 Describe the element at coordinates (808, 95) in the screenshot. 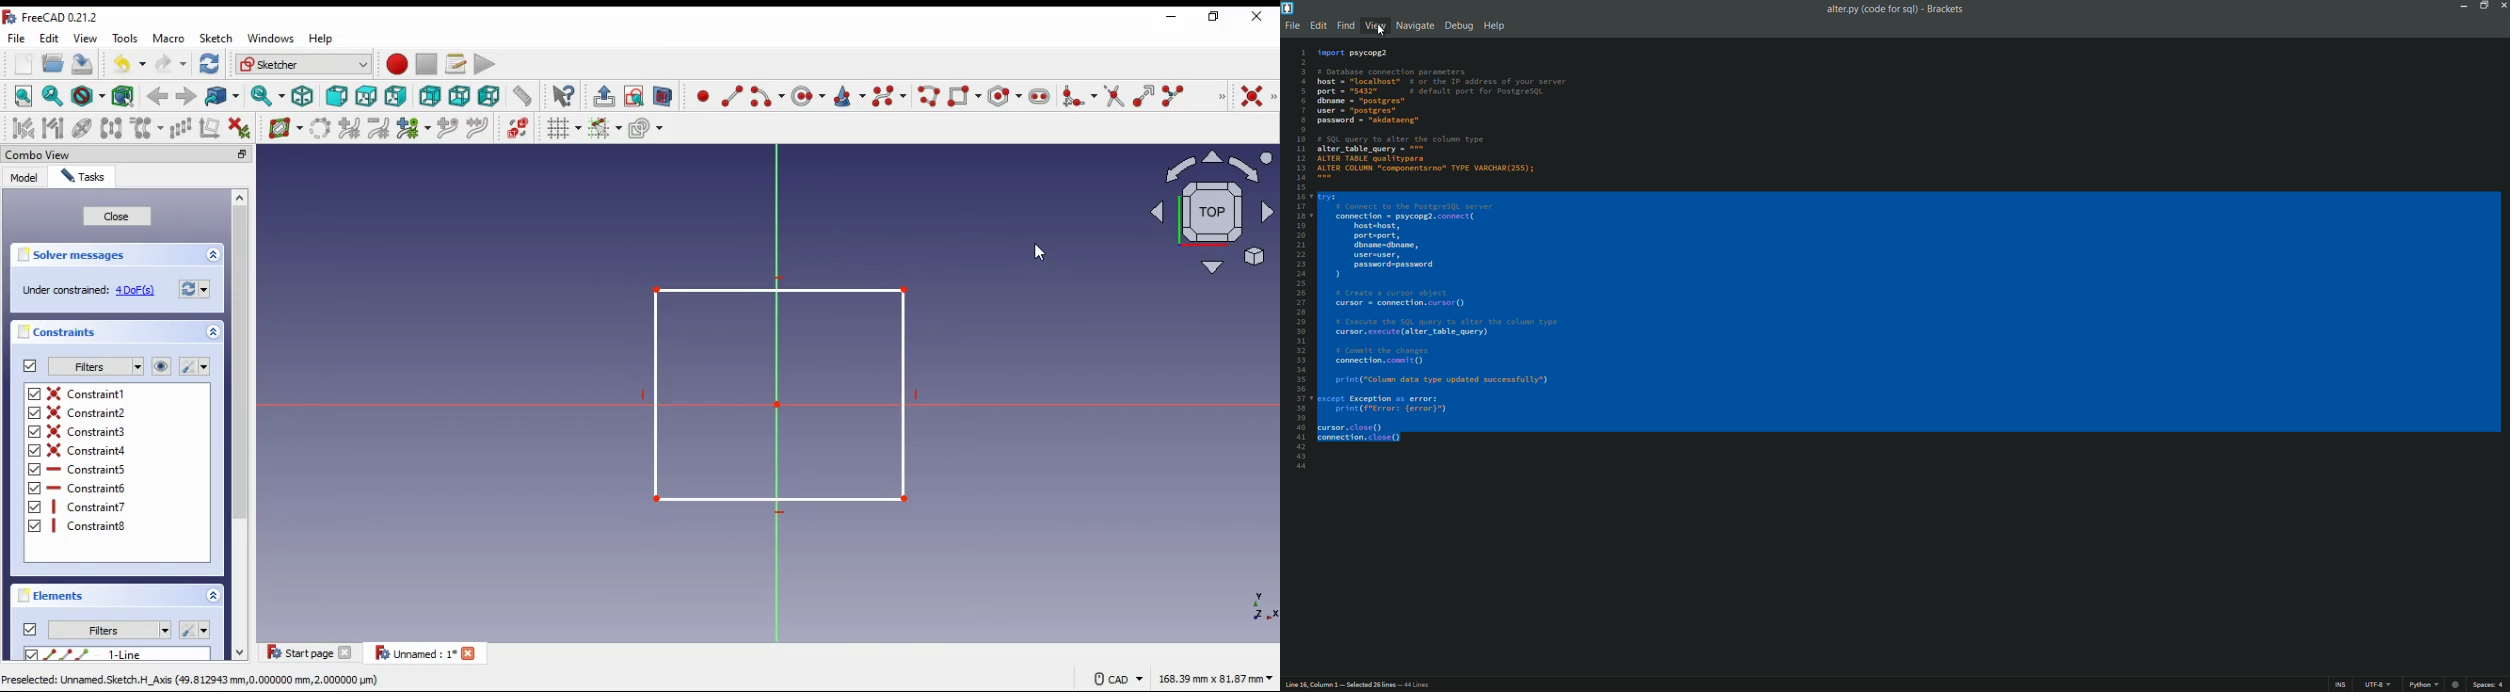

I see `create circle` at that location.